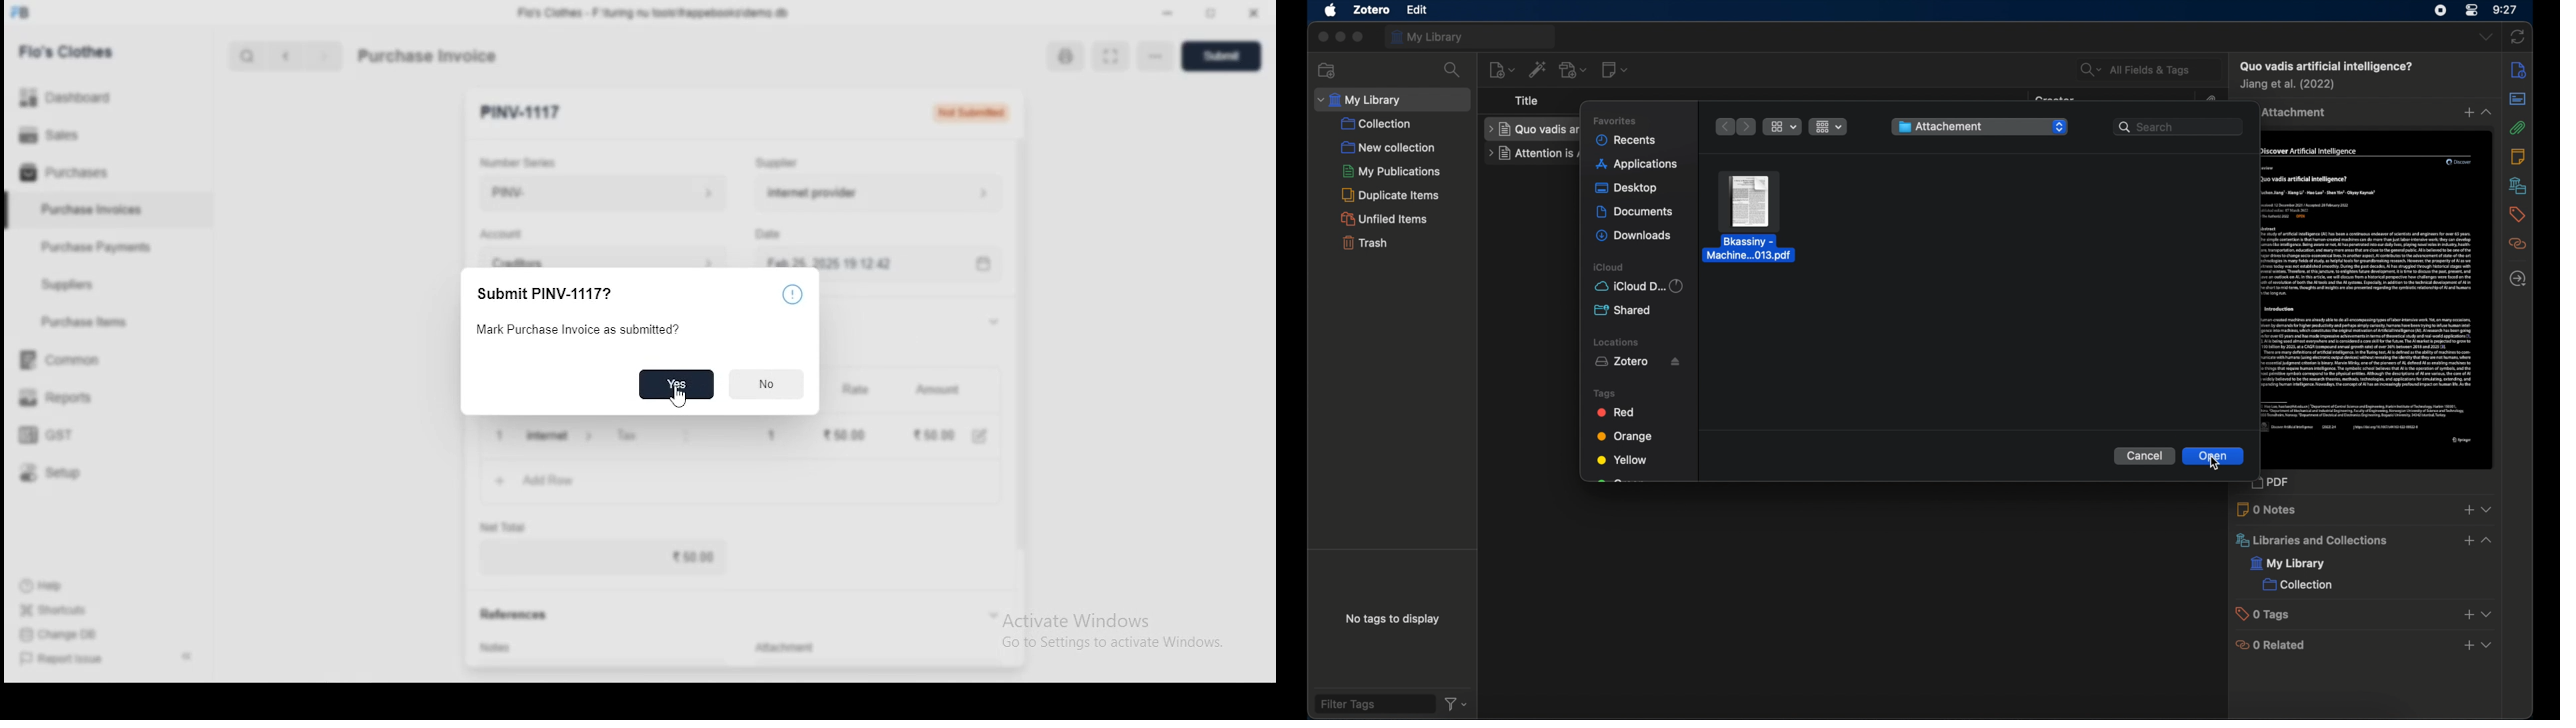 This screenshot has width=2576, height=728. Describe the element at coordinates (2505, 9) in the screenshot. I see `time` at that location.